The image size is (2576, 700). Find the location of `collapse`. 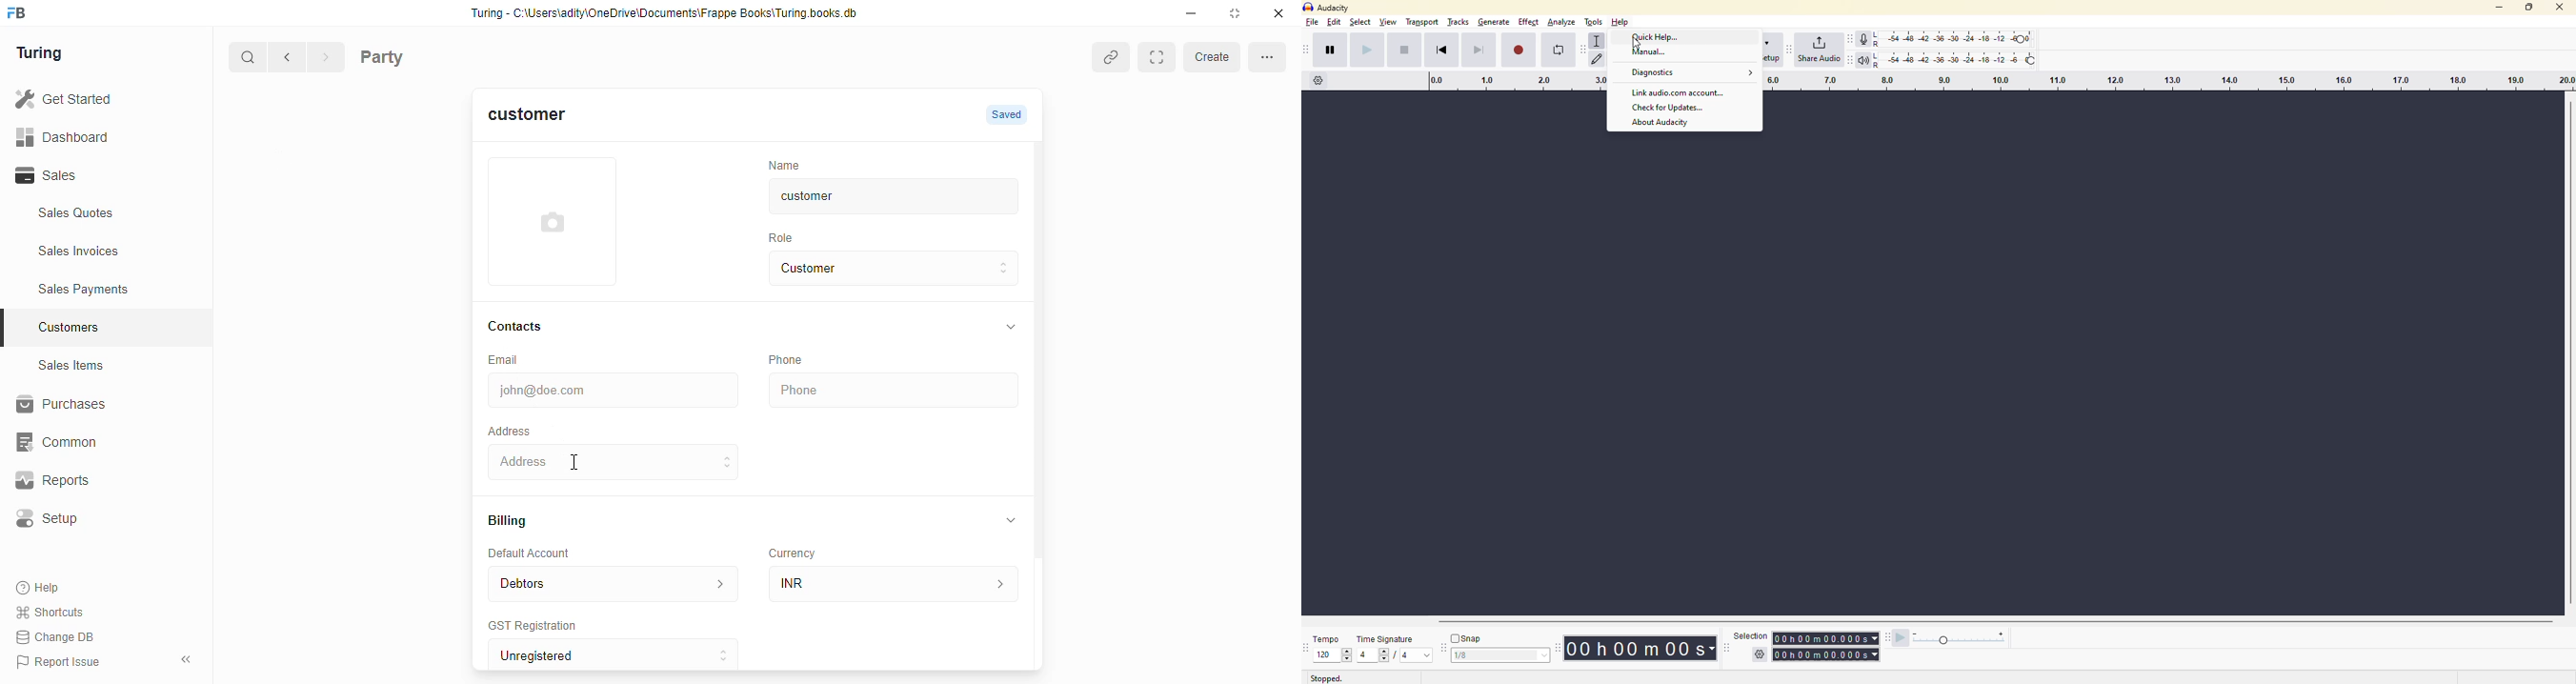

collapse is located at coordinates (1011, 518).